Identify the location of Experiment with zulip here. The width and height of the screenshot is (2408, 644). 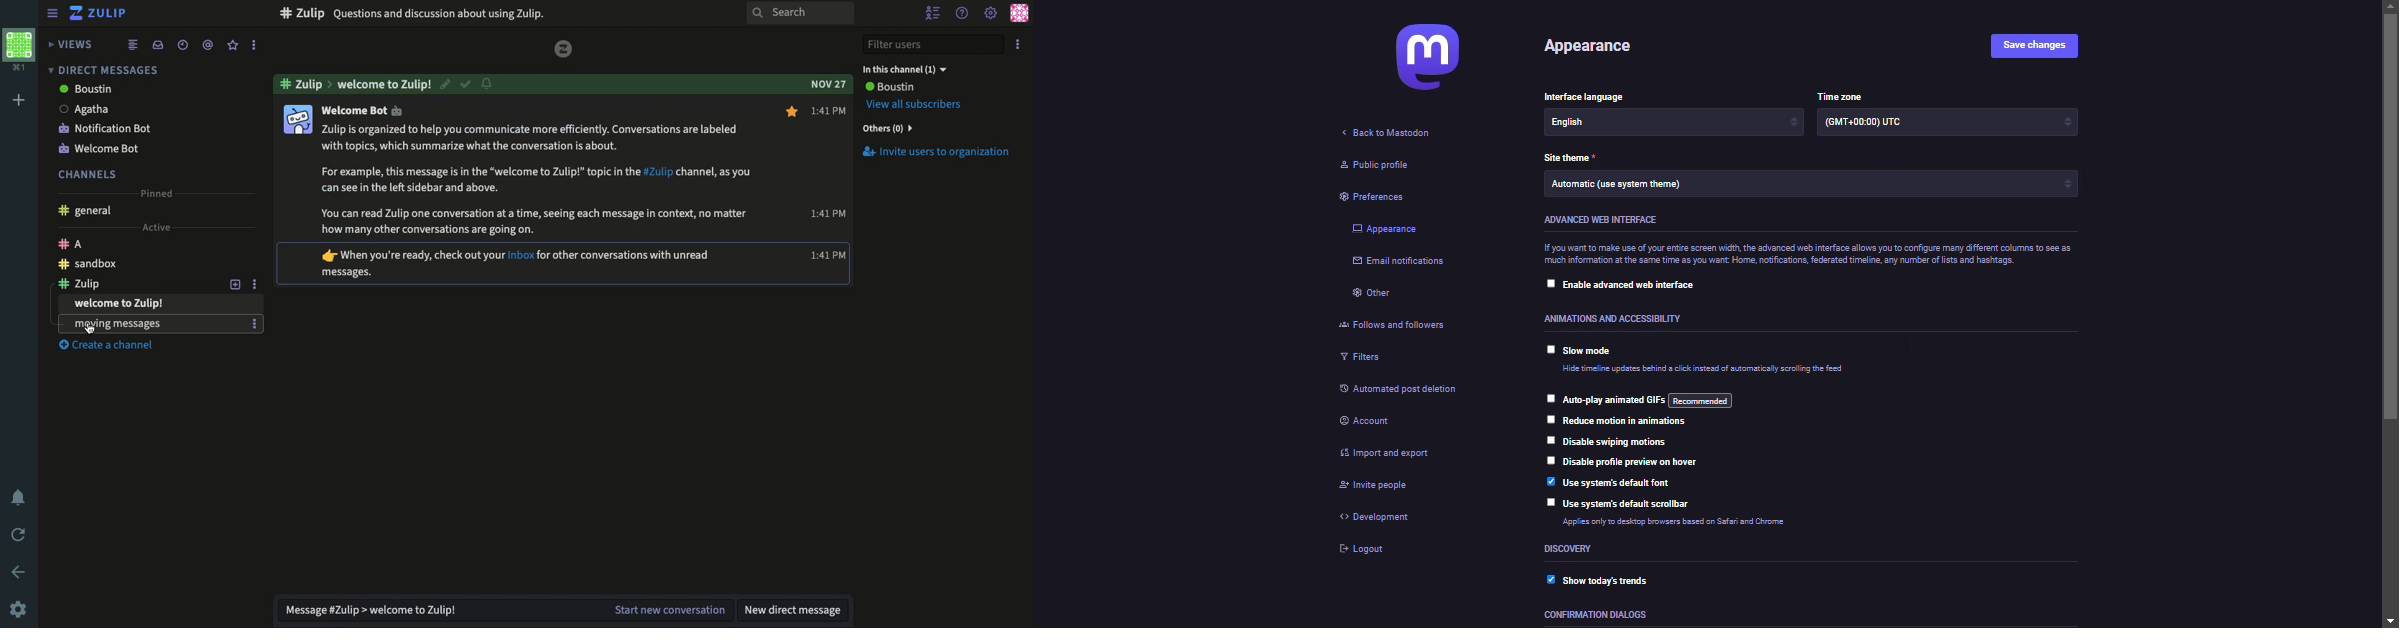
(428, 13).